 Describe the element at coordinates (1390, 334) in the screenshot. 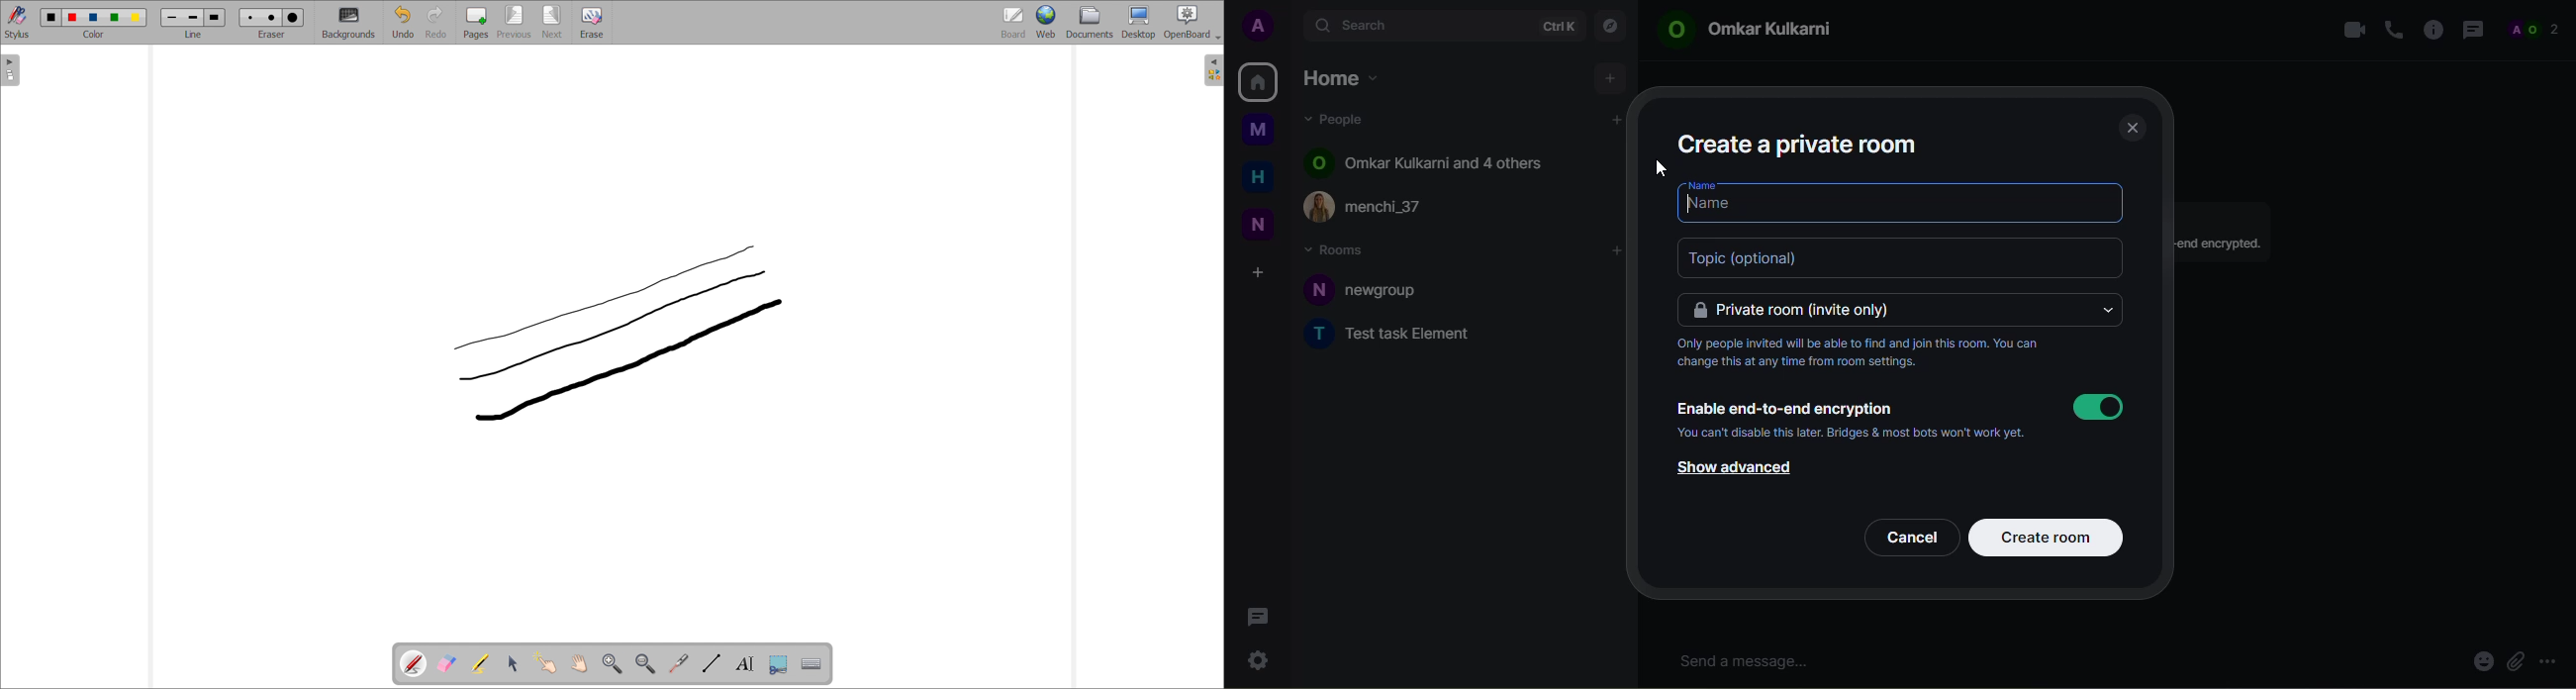

I see `T Test task Element` at that location.